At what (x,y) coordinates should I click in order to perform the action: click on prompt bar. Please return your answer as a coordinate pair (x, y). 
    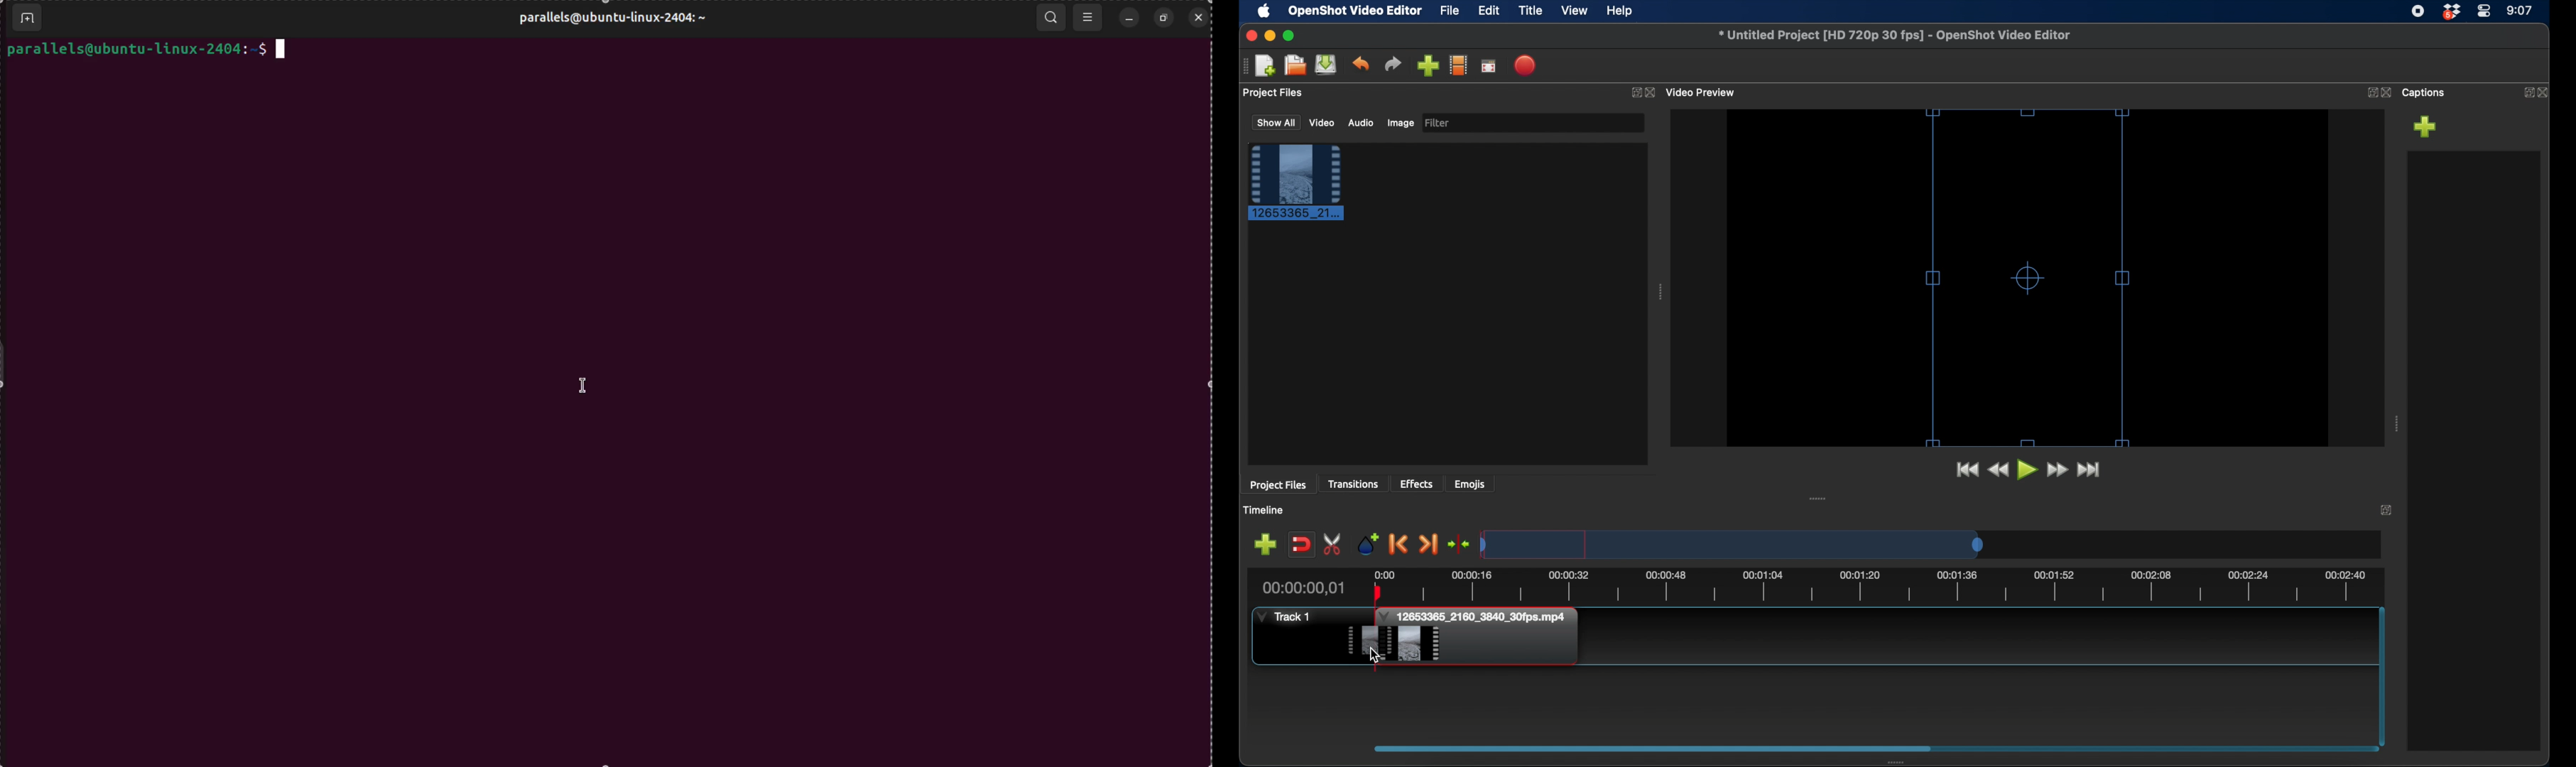
    Looking at the image, I should click on (137, 49).